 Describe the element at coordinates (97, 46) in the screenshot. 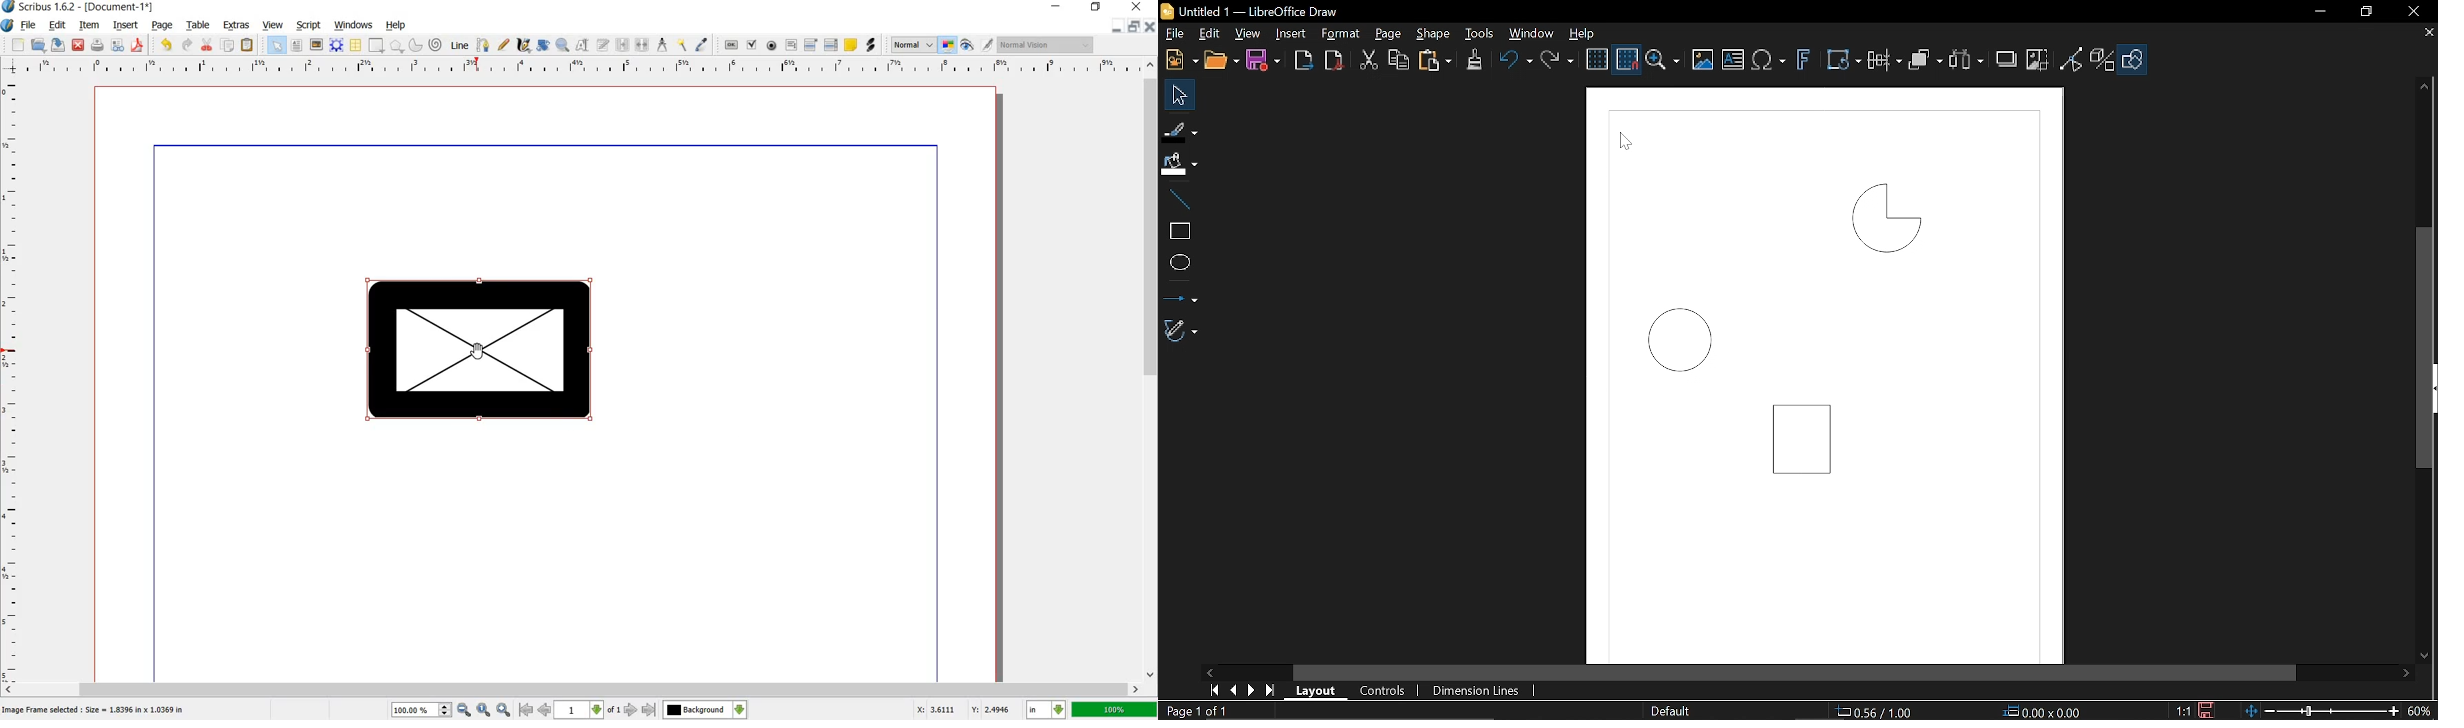

I see `print` at that location.